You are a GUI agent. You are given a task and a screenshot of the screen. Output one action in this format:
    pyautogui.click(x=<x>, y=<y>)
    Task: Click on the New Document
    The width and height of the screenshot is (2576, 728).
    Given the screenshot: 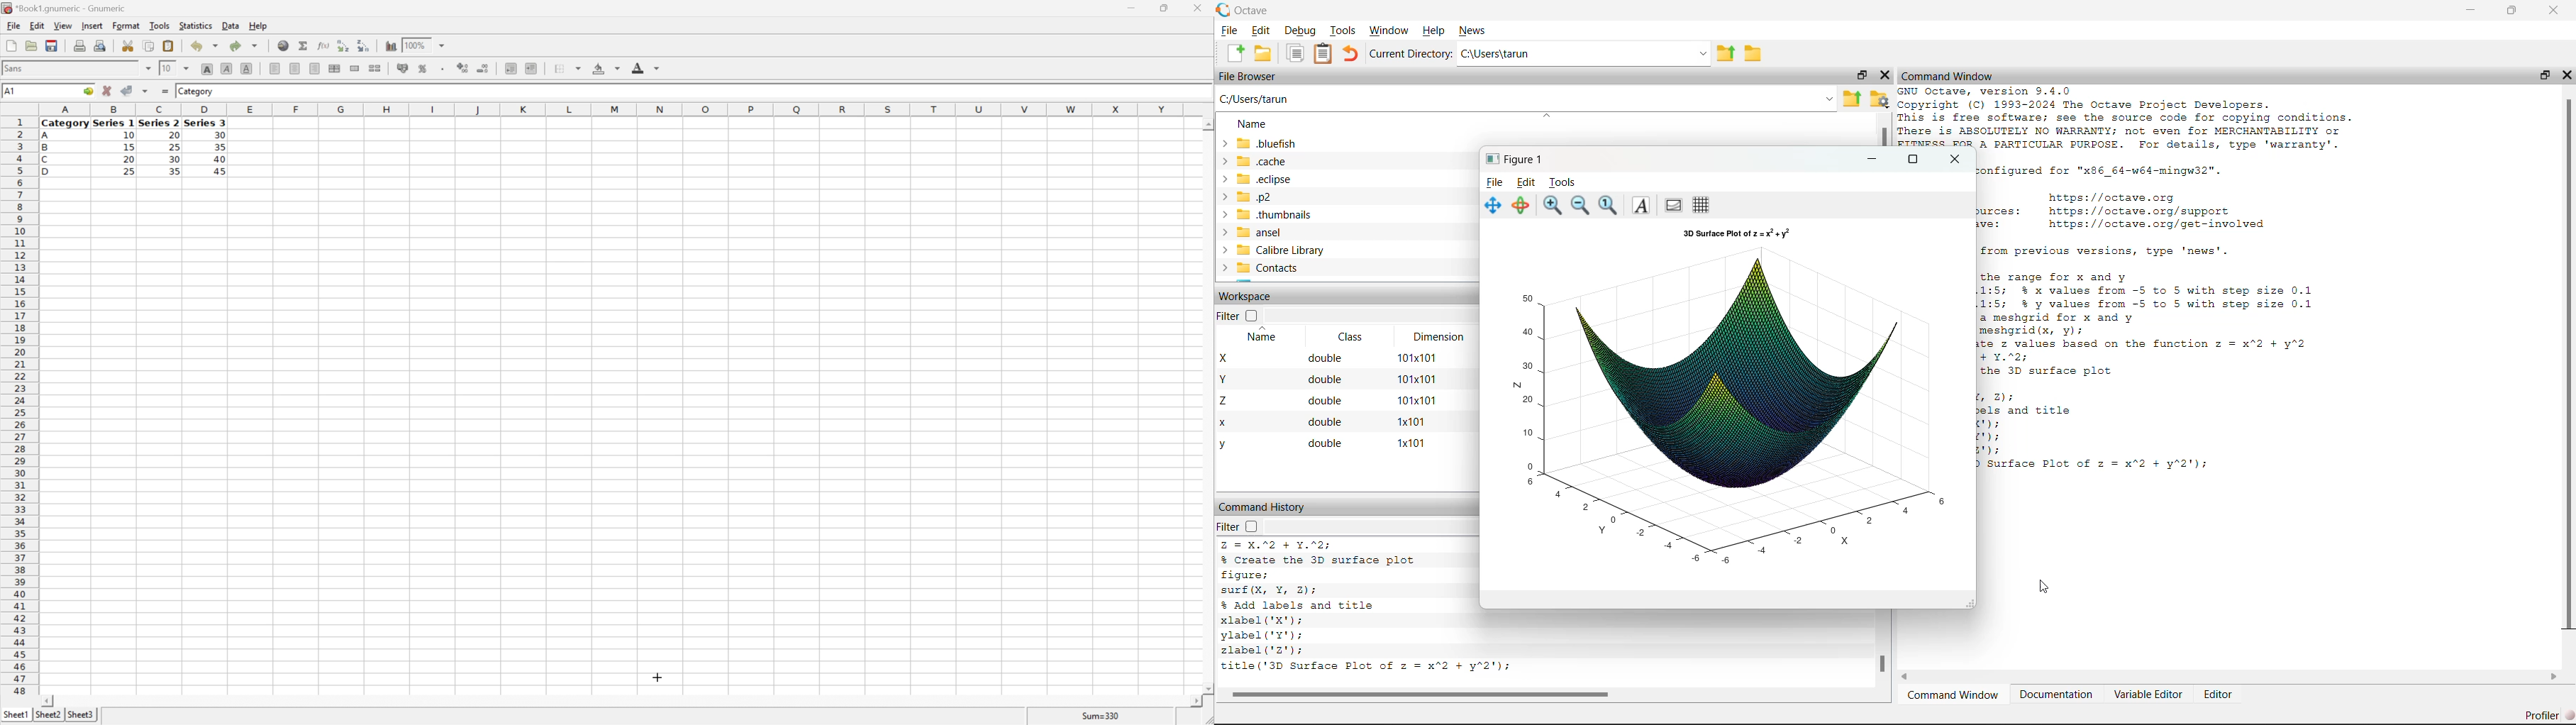 What is the action you would take?
    pyautogui.click(x=1235, y=53)
    